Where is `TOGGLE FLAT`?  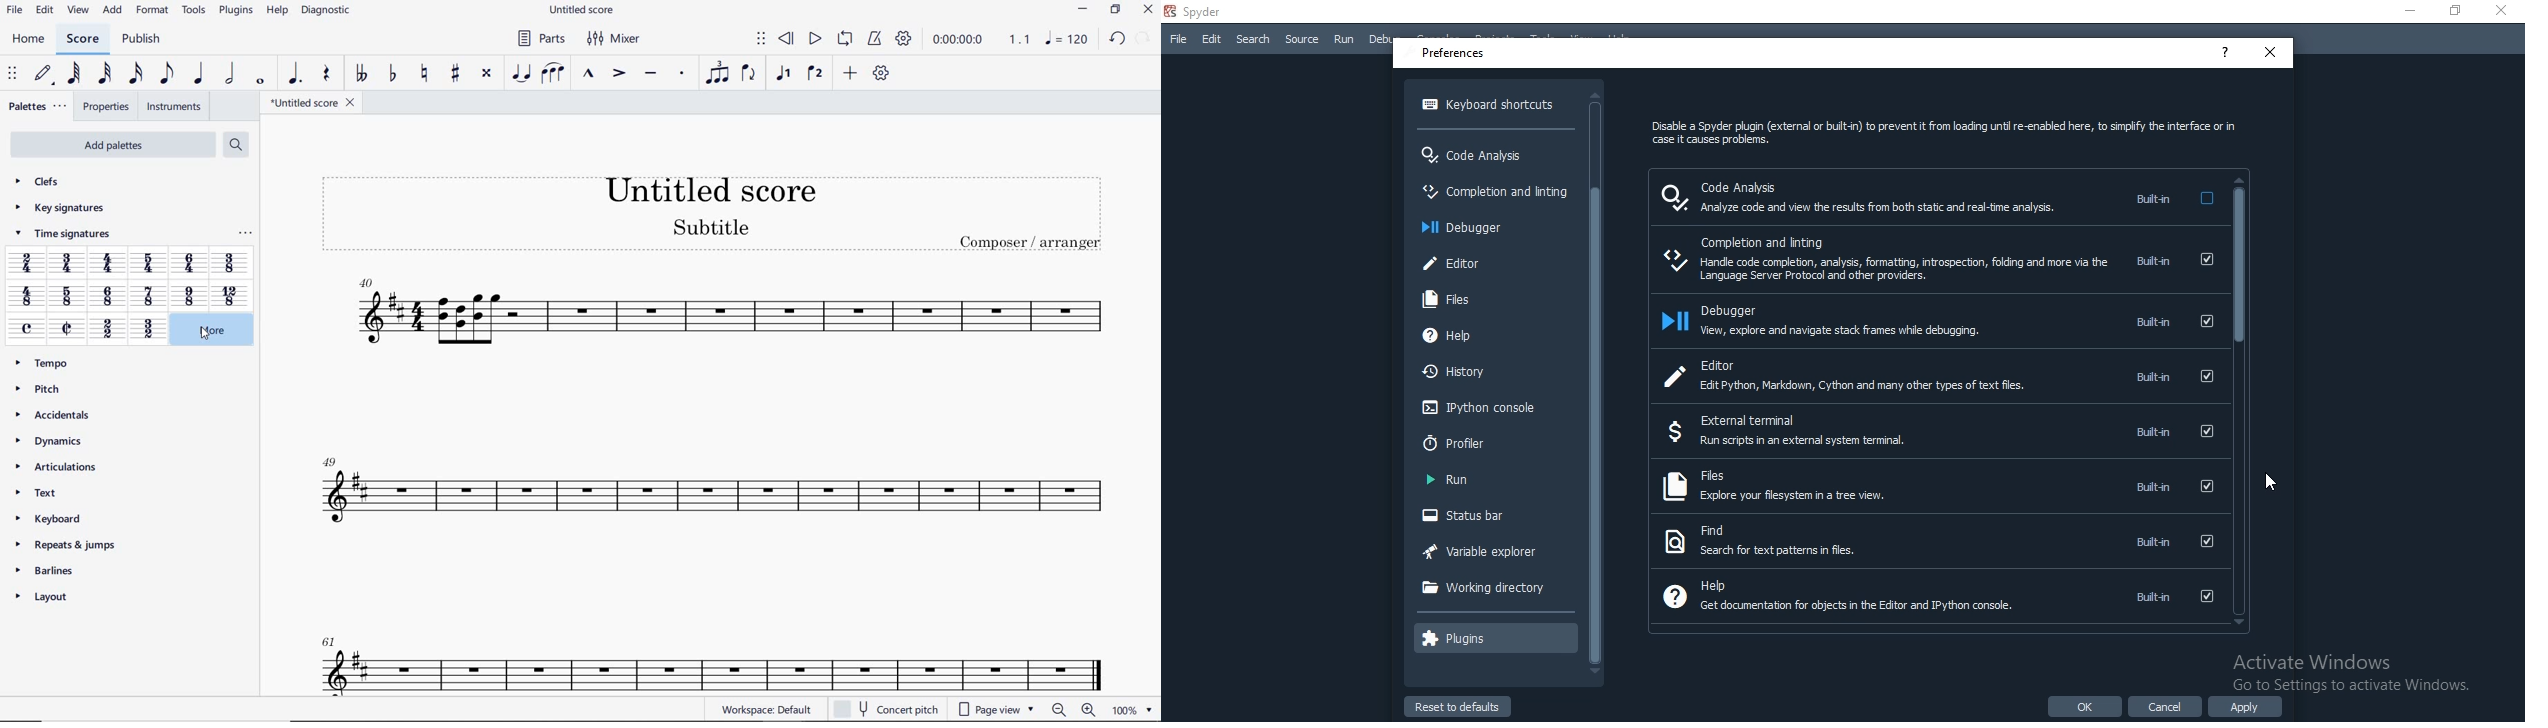 TOGGLE FLAT is located at coordinates (391, 74).